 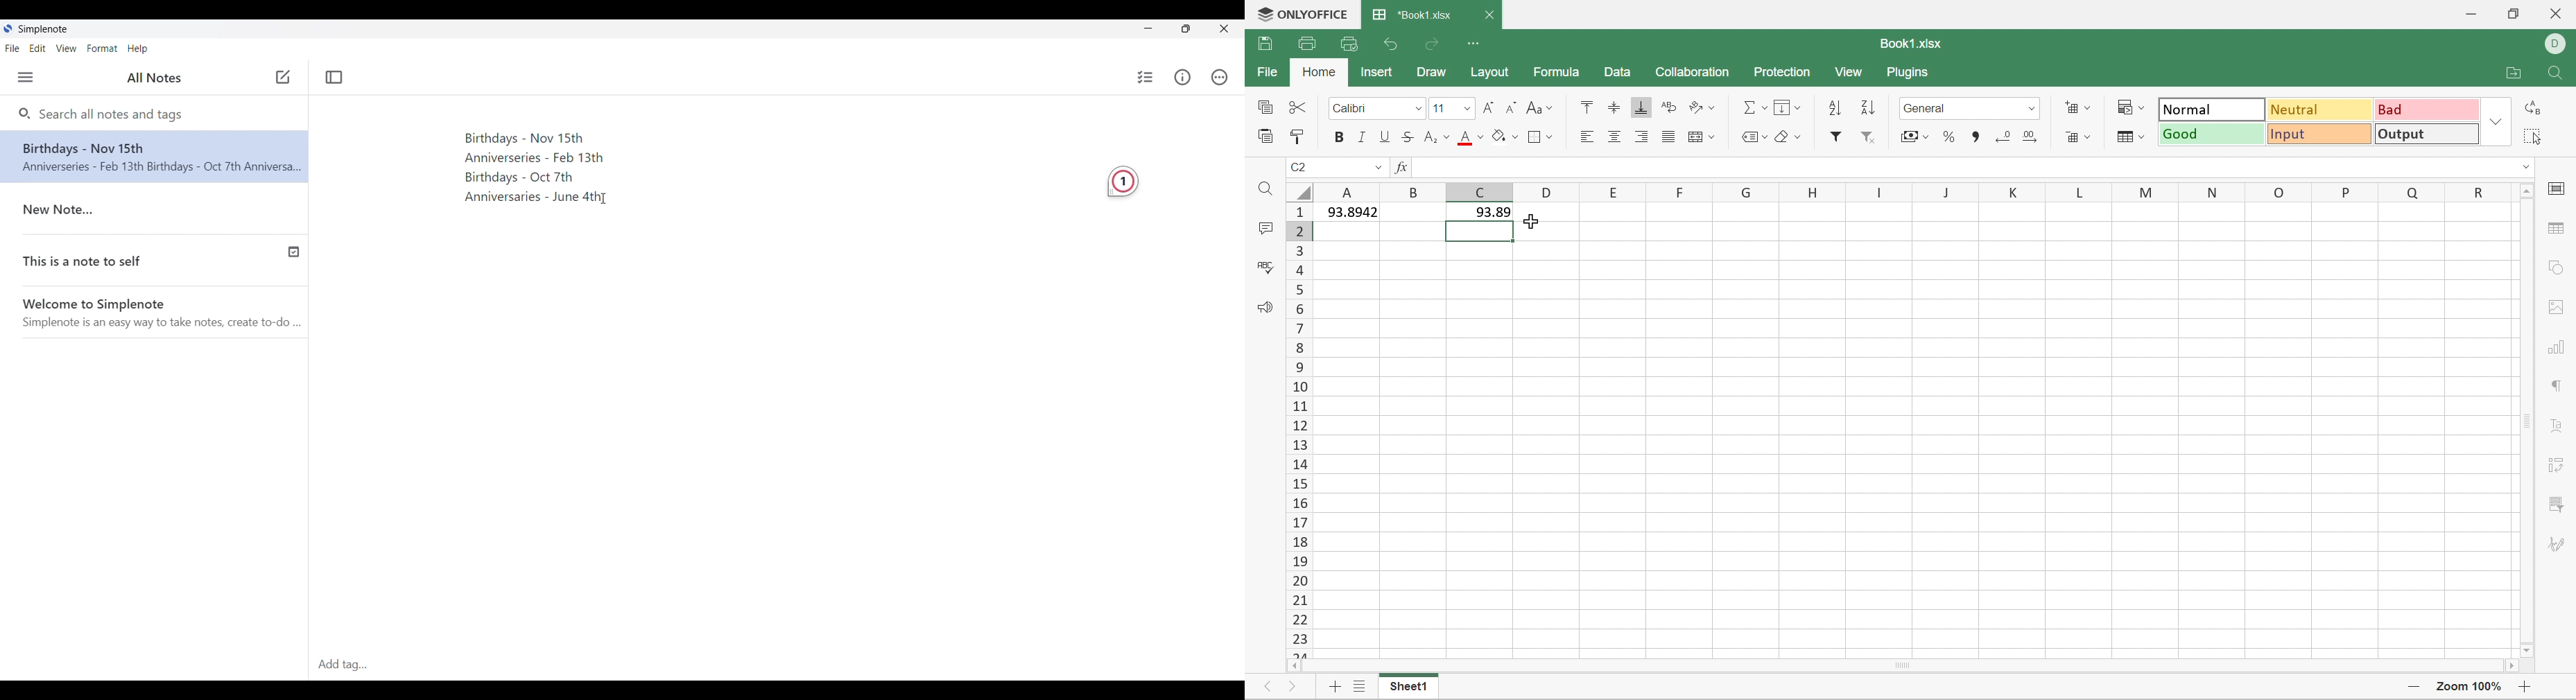 I want to click on Neutral, so click(x=2322, y=109).